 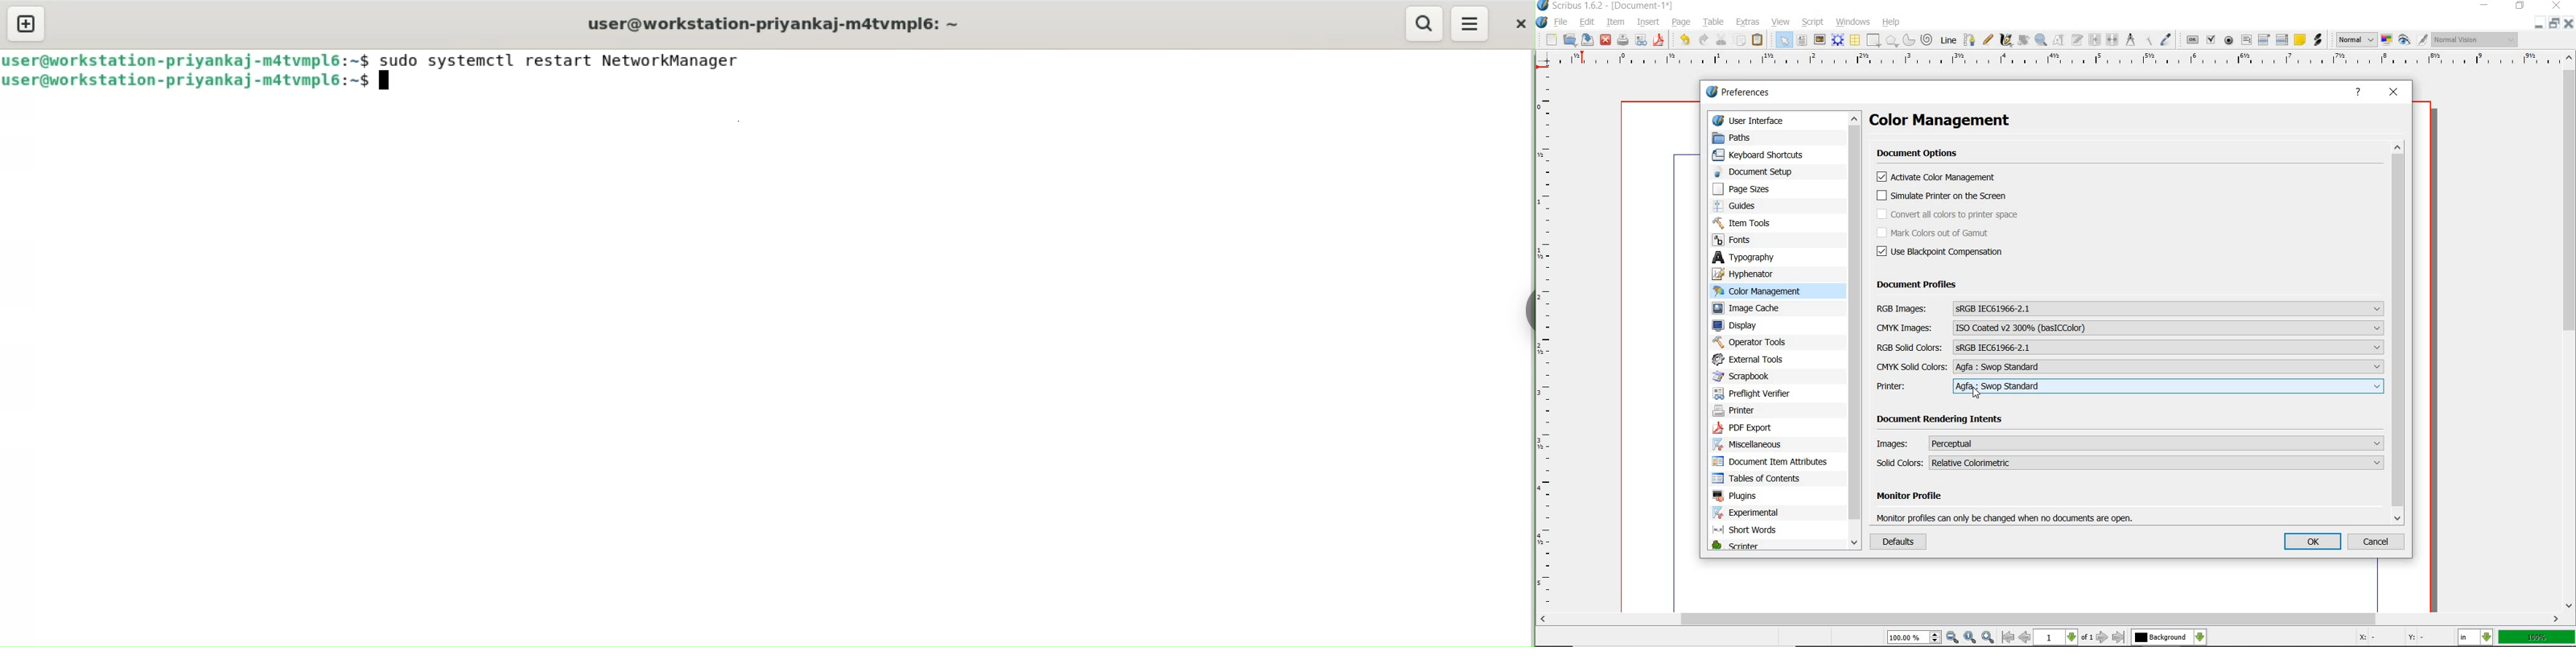 What do you see at coordinates (1892, 41) in the screenshot?
I see `polygon` at bounding box center [1892, 41].